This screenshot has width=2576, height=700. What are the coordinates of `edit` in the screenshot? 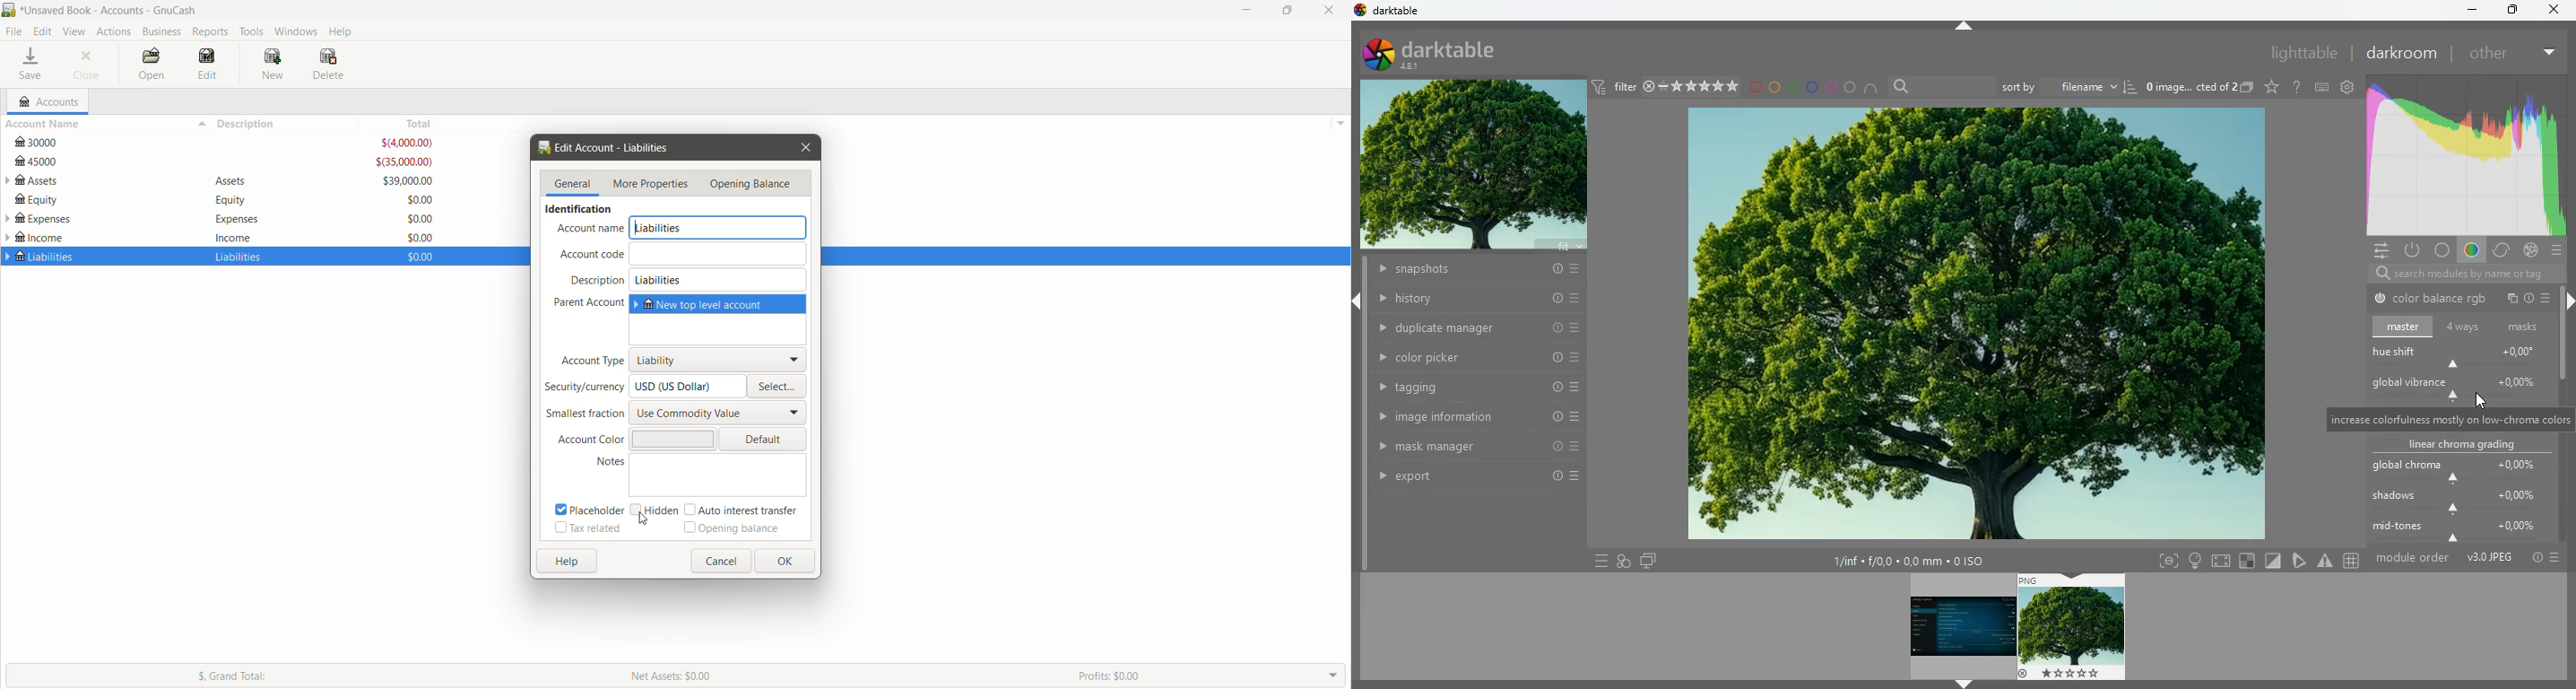 It's located at (2301, 560).